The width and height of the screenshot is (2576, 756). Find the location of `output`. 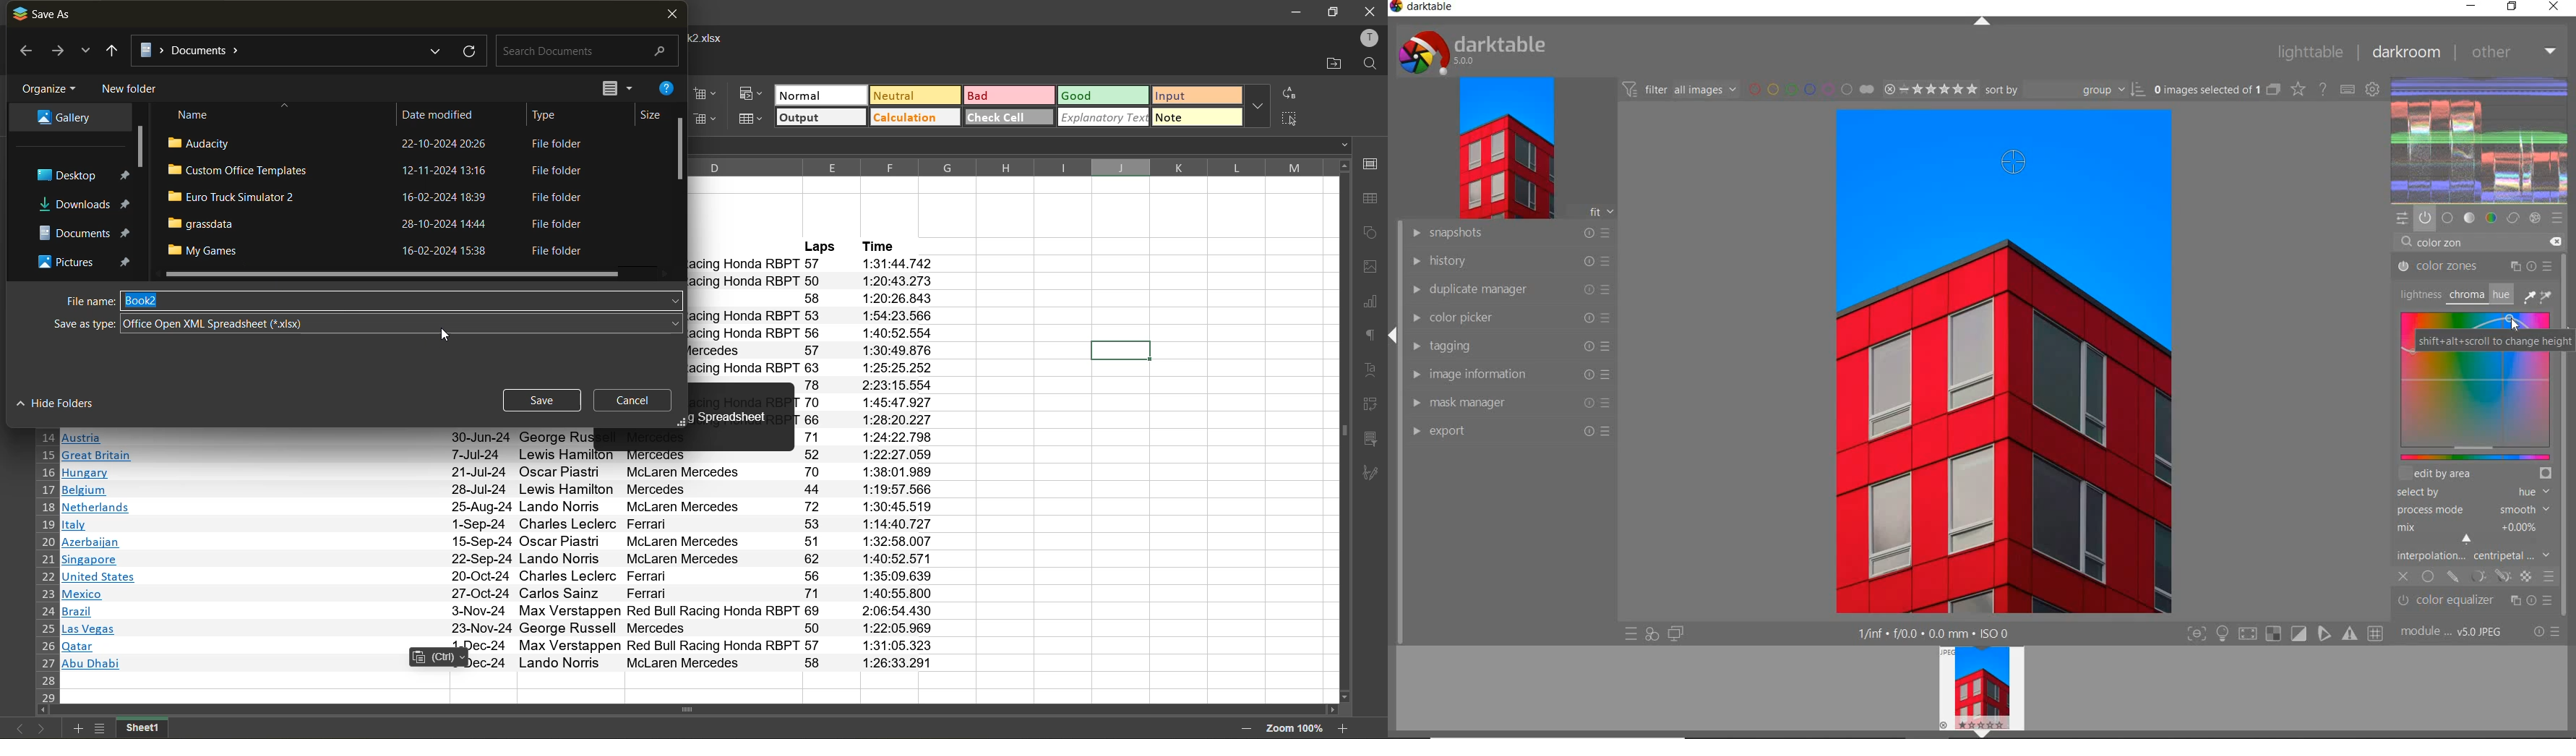

output is located at coordinates (820, 117).